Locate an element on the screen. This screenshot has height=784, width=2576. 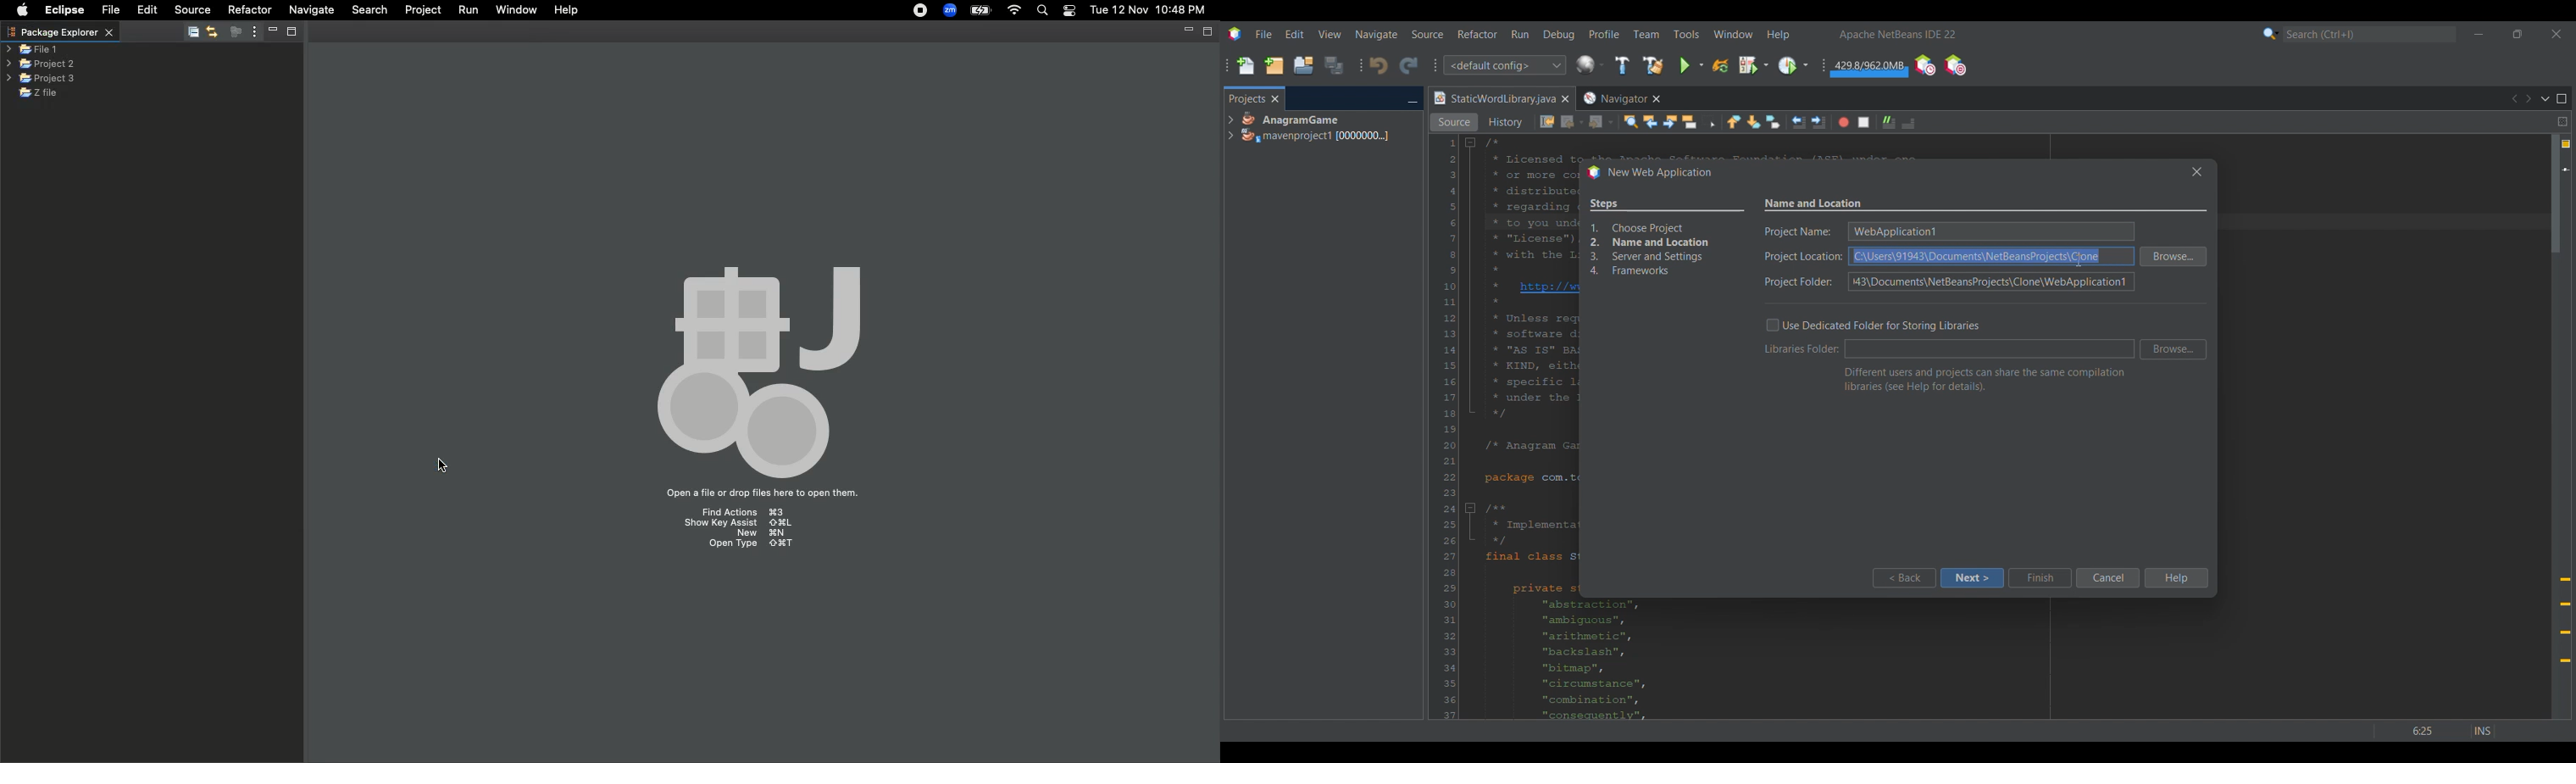
Apple logo is located at coordinates (22, 12).